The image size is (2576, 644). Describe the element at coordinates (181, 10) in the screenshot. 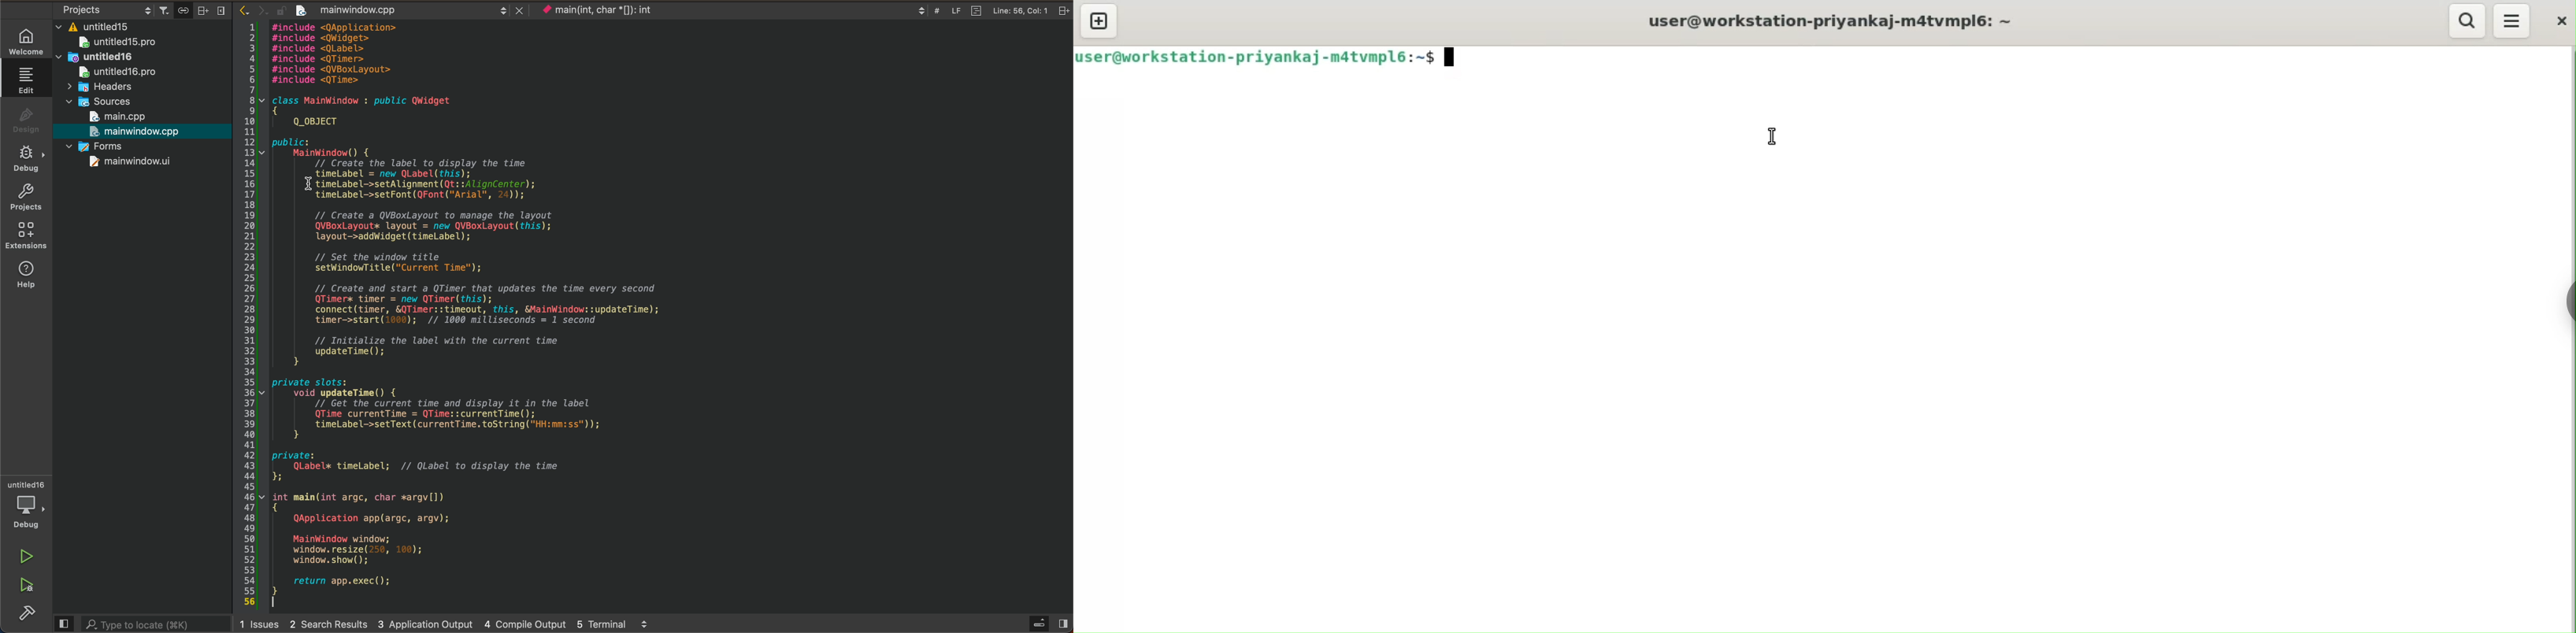

I see `attach` at that location.